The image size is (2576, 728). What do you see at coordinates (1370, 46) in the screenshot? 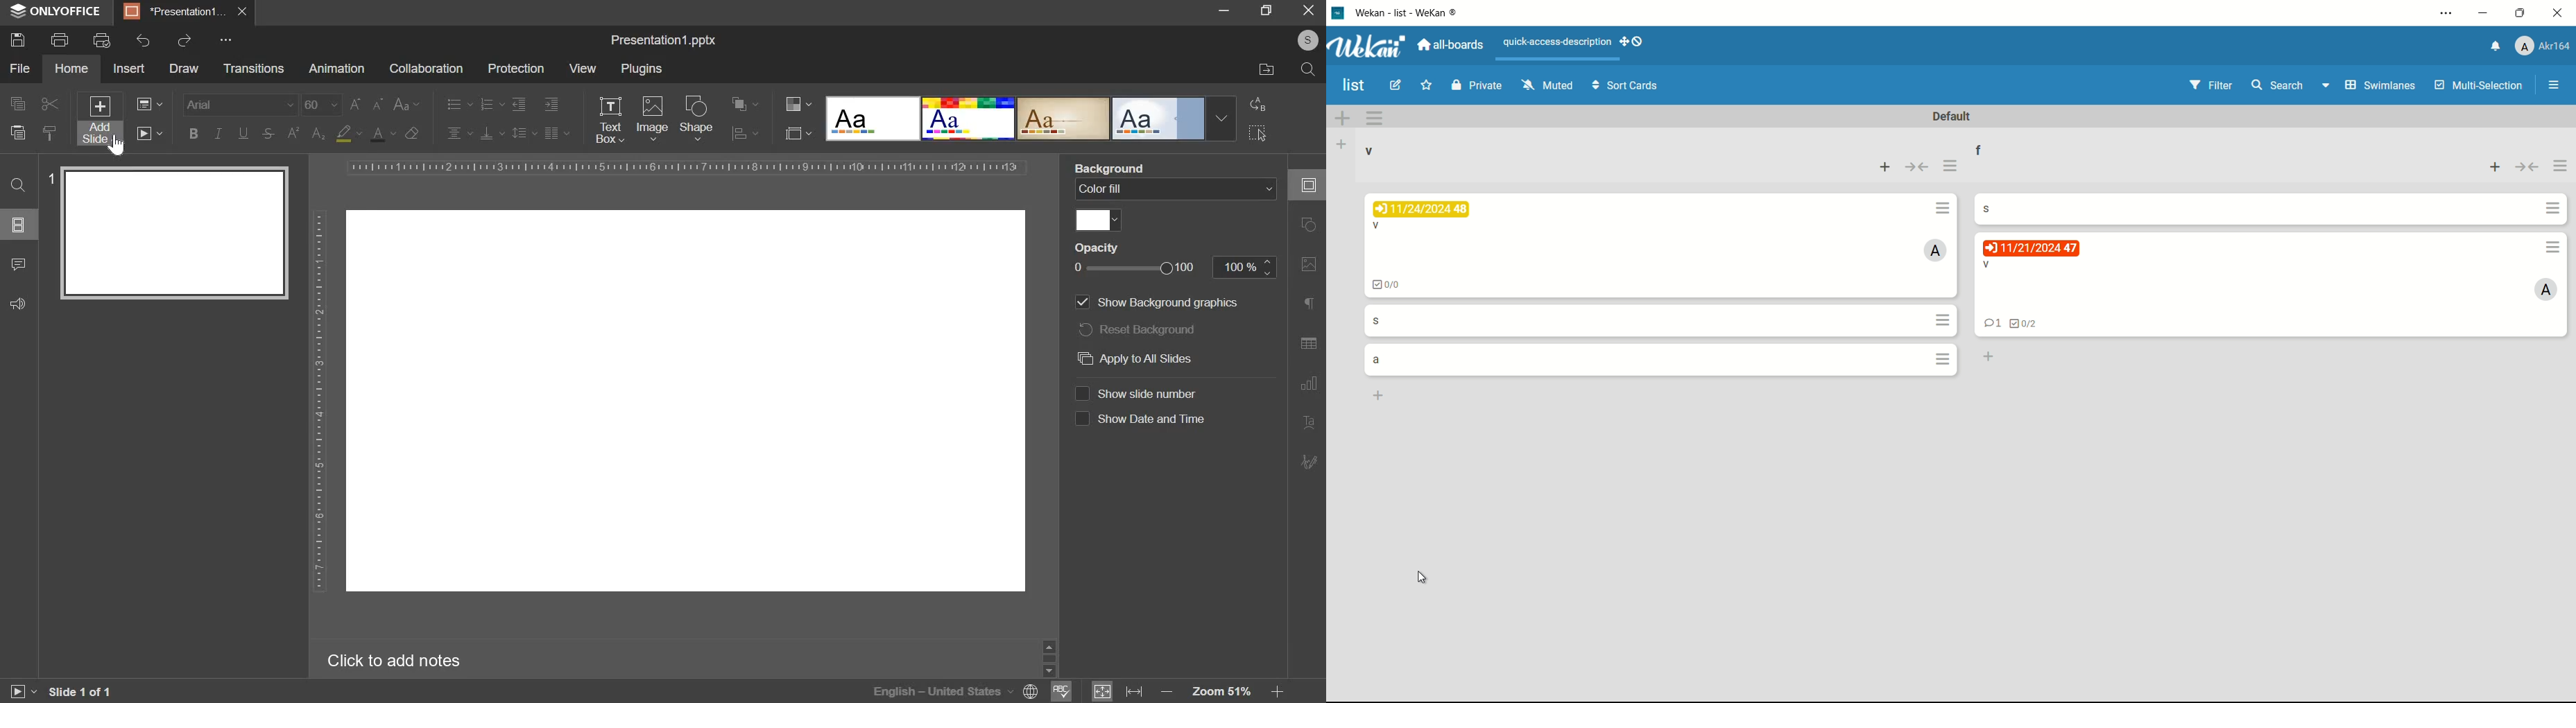
I see `wekan logo` at bounding box center [1370, 46].